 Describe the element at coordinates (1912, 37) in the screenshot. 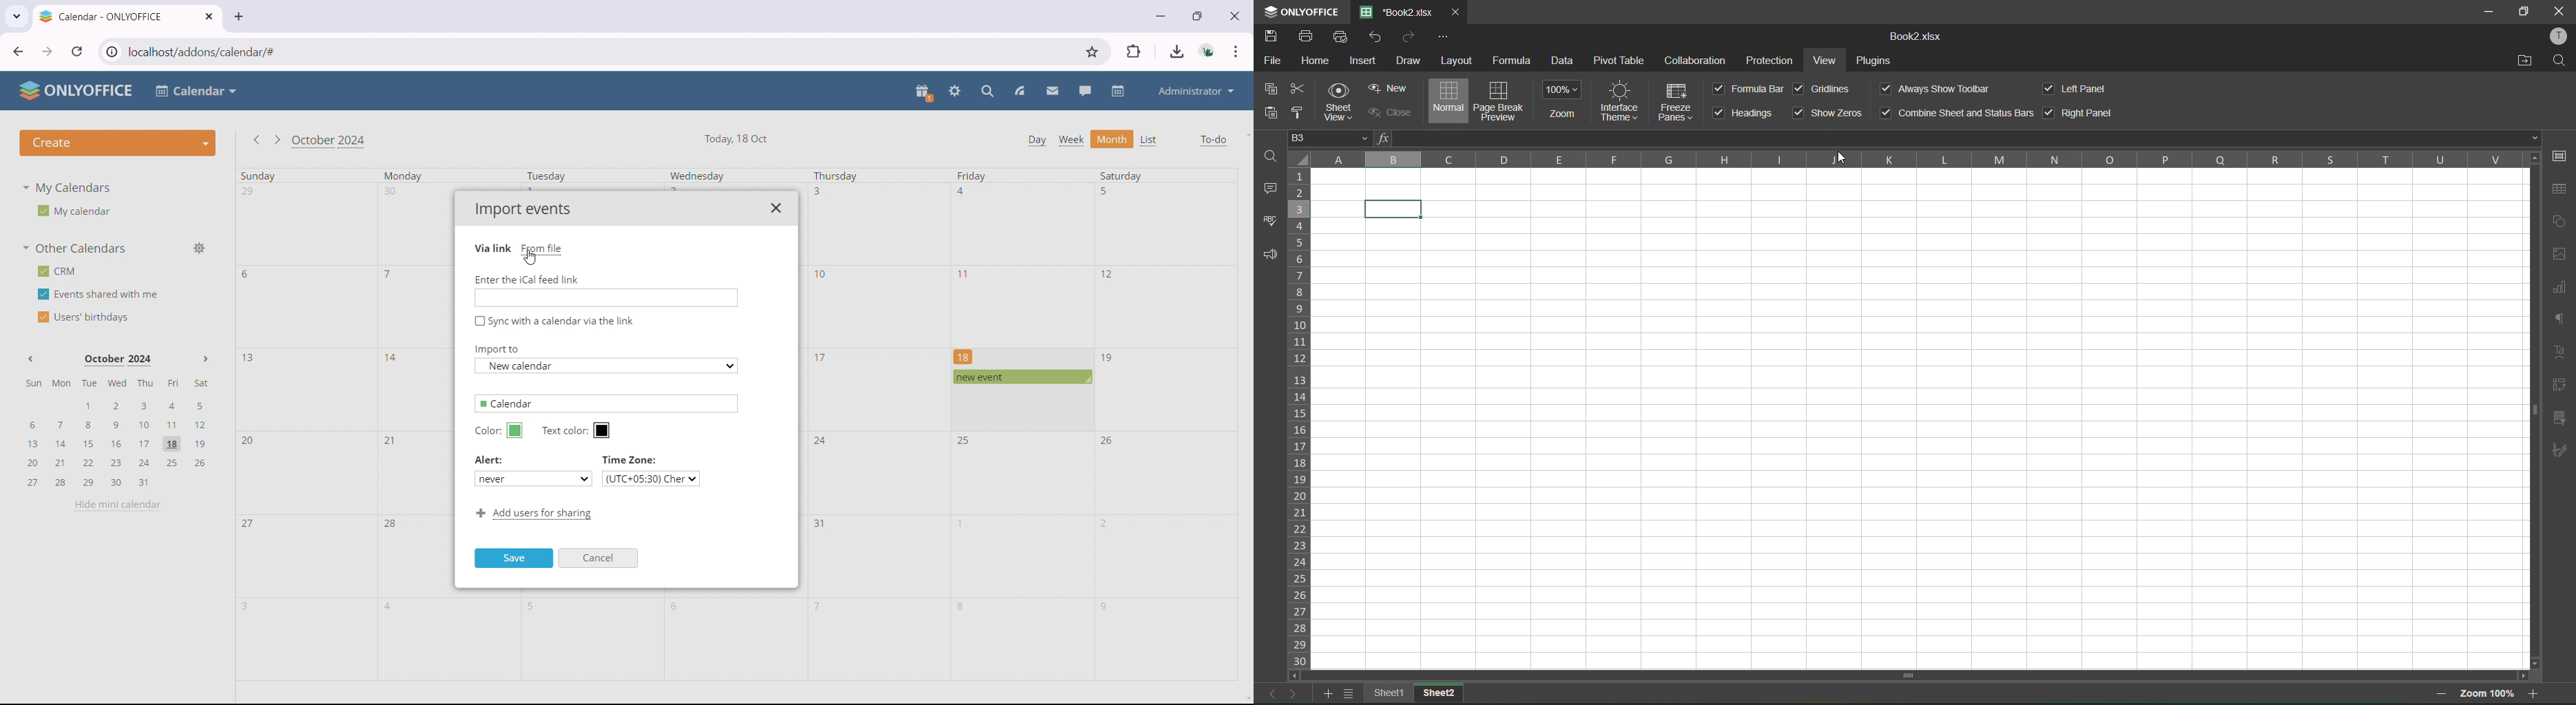

I see `filename` at that location.